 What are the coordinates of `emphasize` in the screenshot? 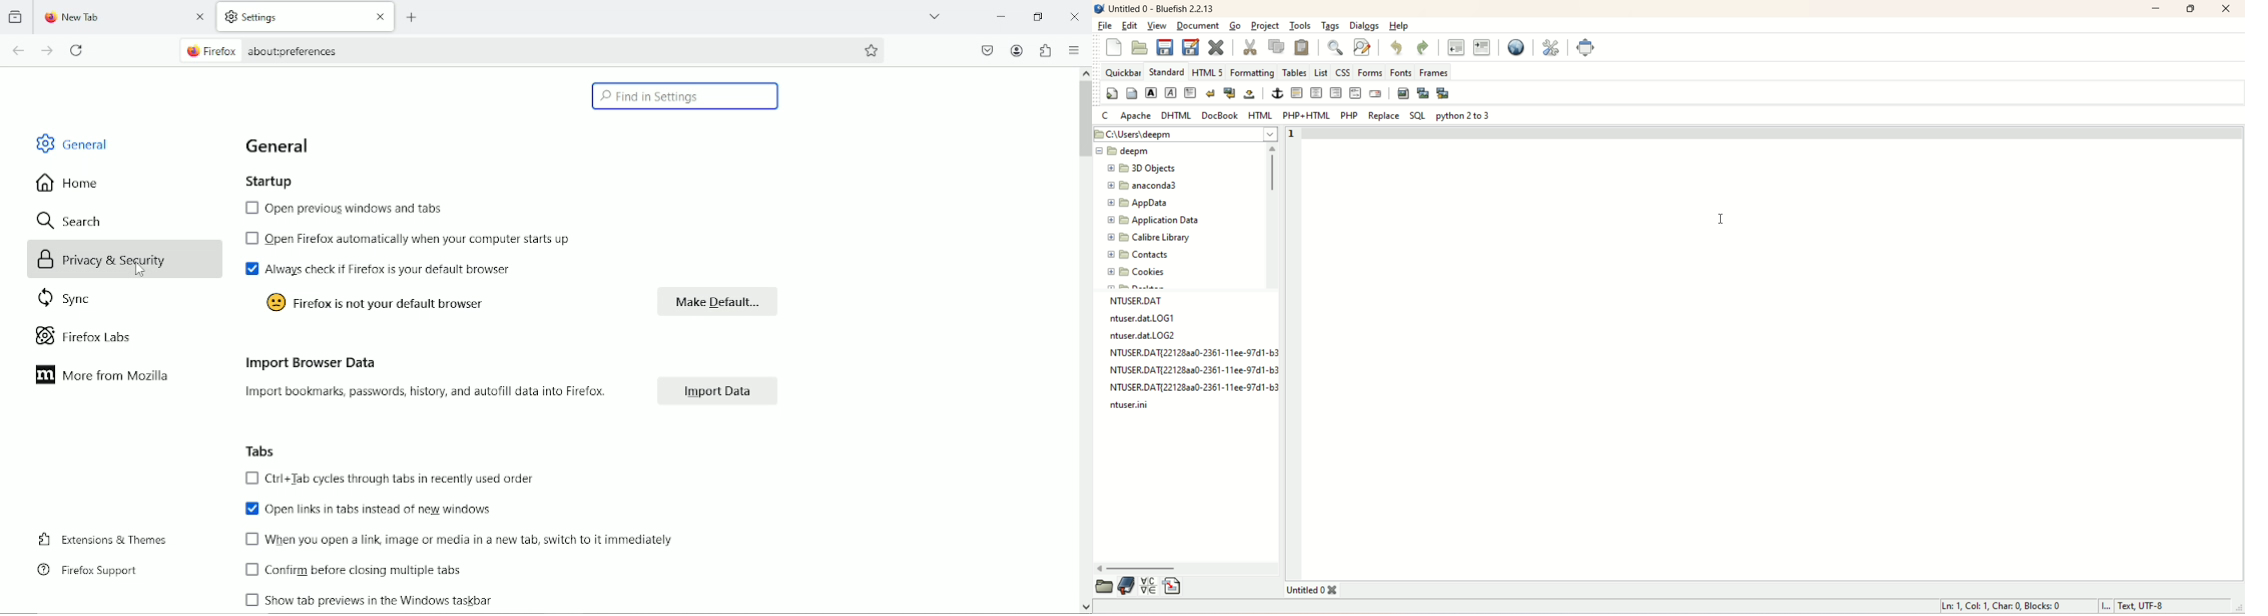 It's located at (1172, 94).